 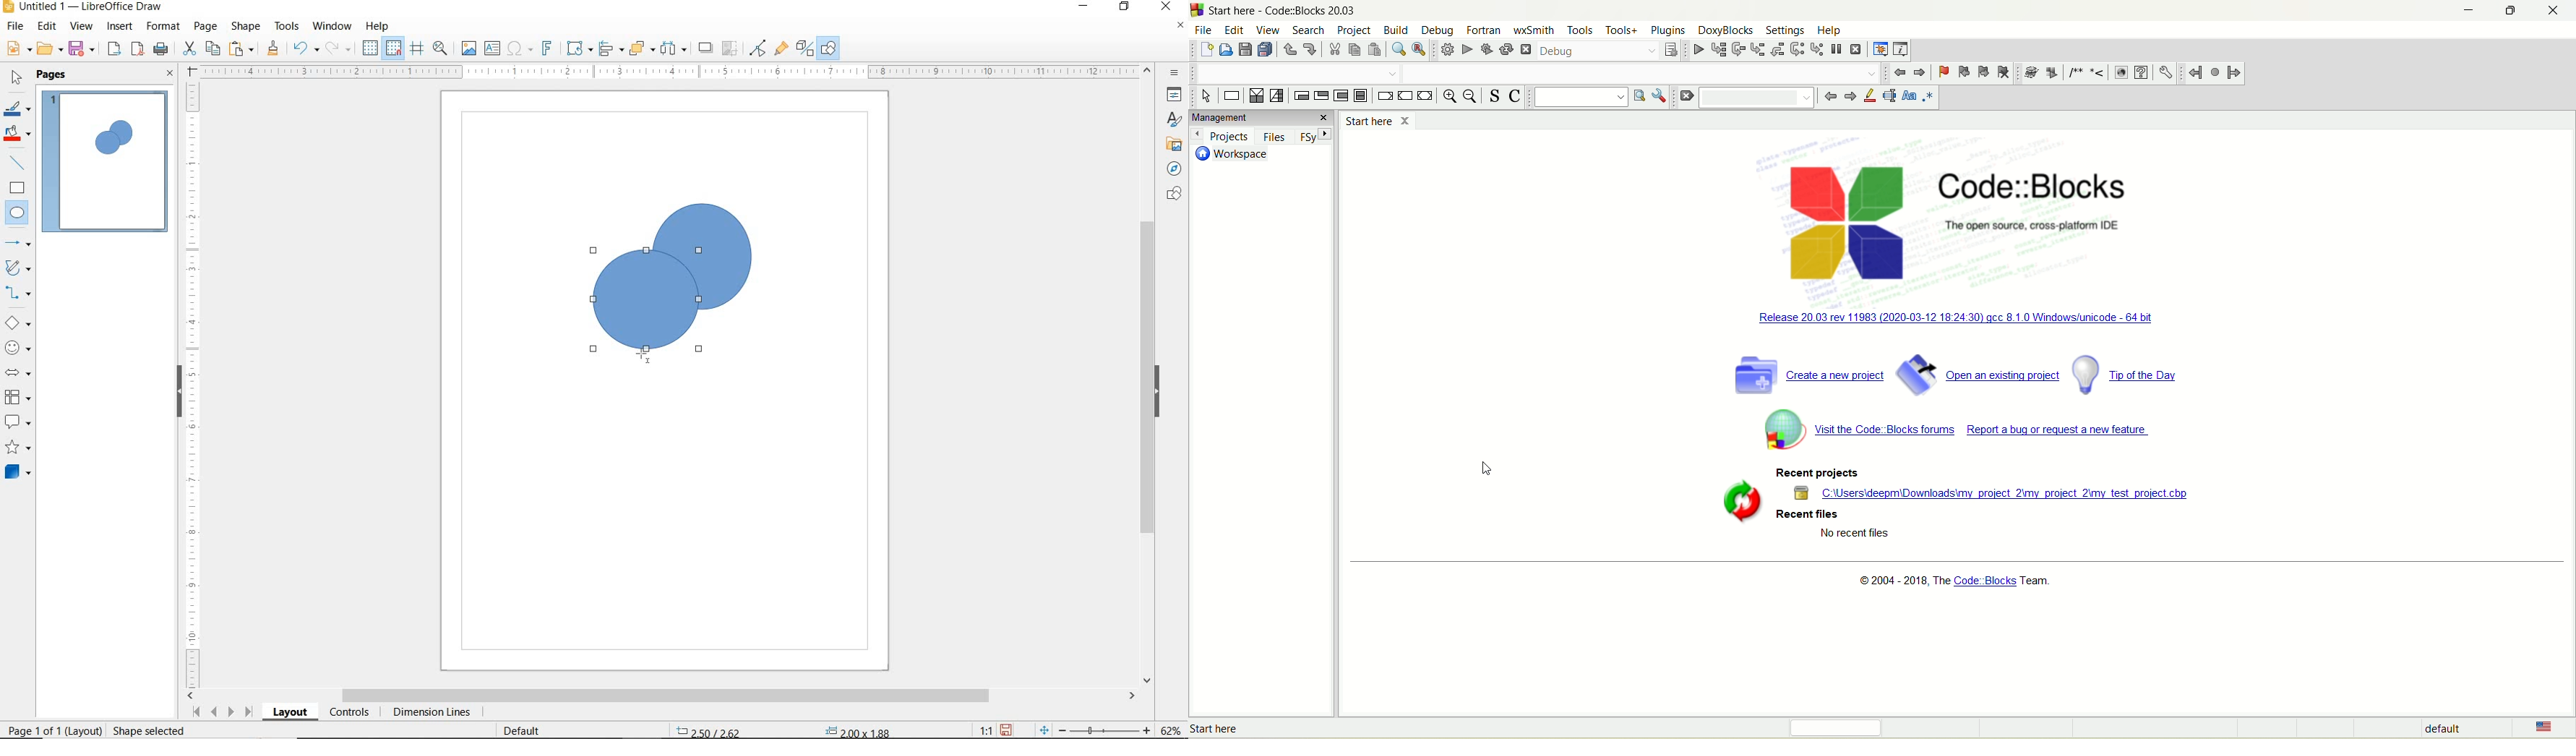 I want to click on last jump, so click(x=2215, y=72).